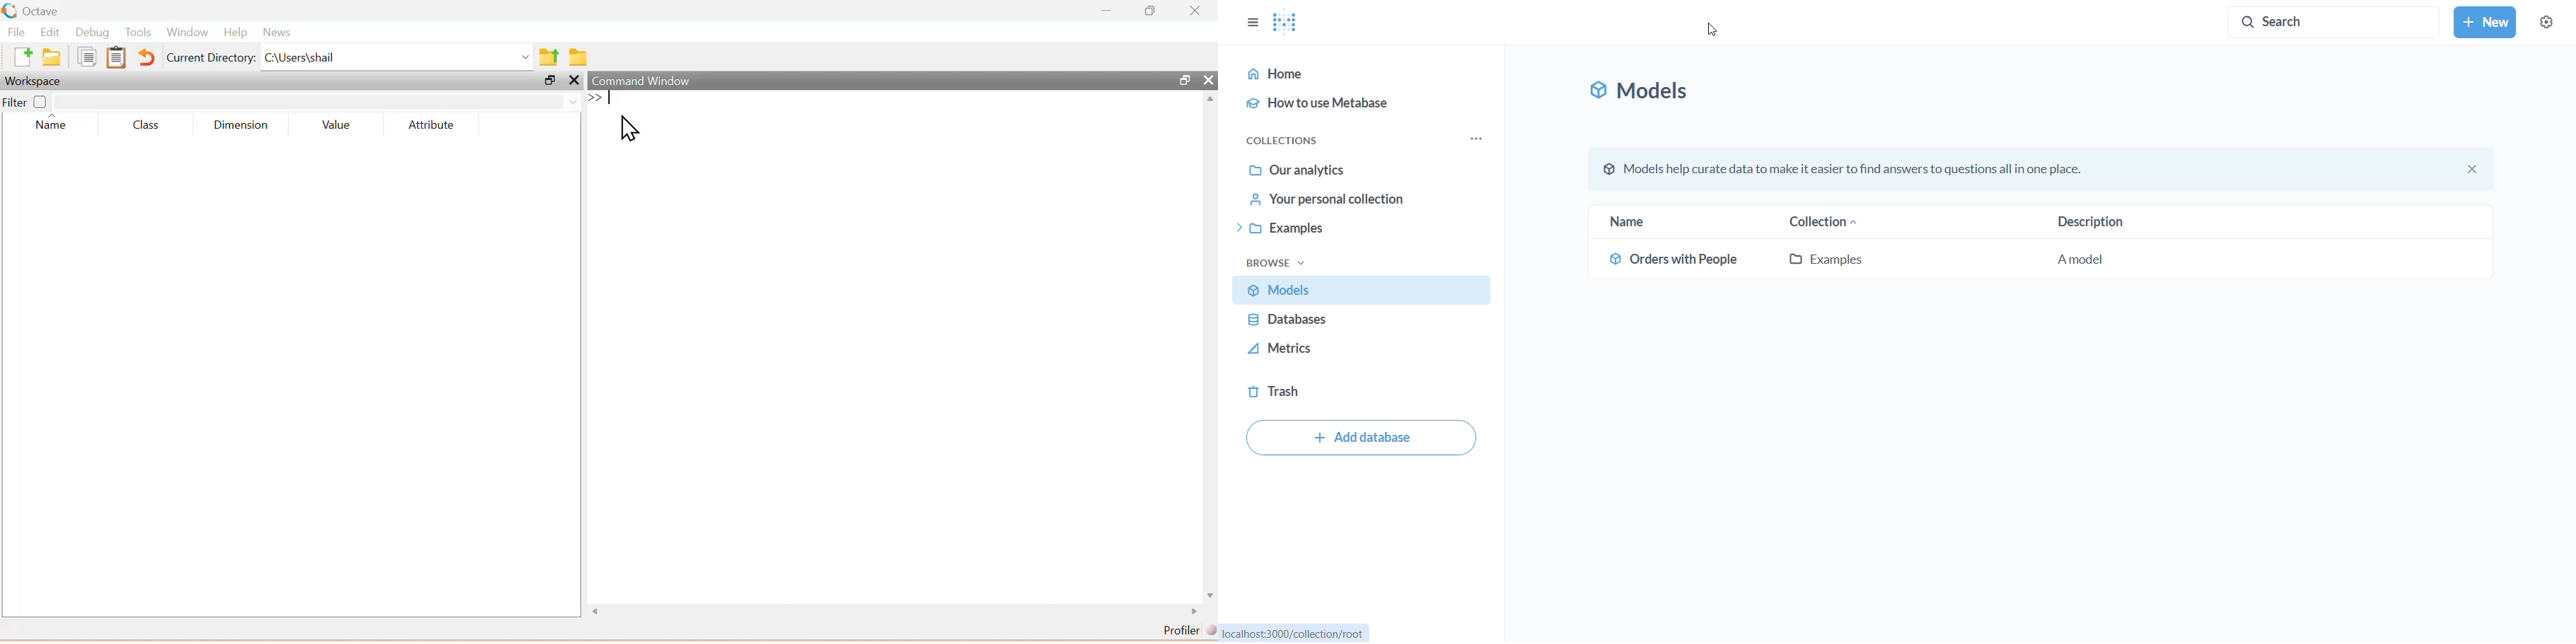 The width and height of the screenshot is (2576, 644). What do you see at coordinates (1361, 289) in the screenshot?
I see `Models` at bounding box center [1361, 289].